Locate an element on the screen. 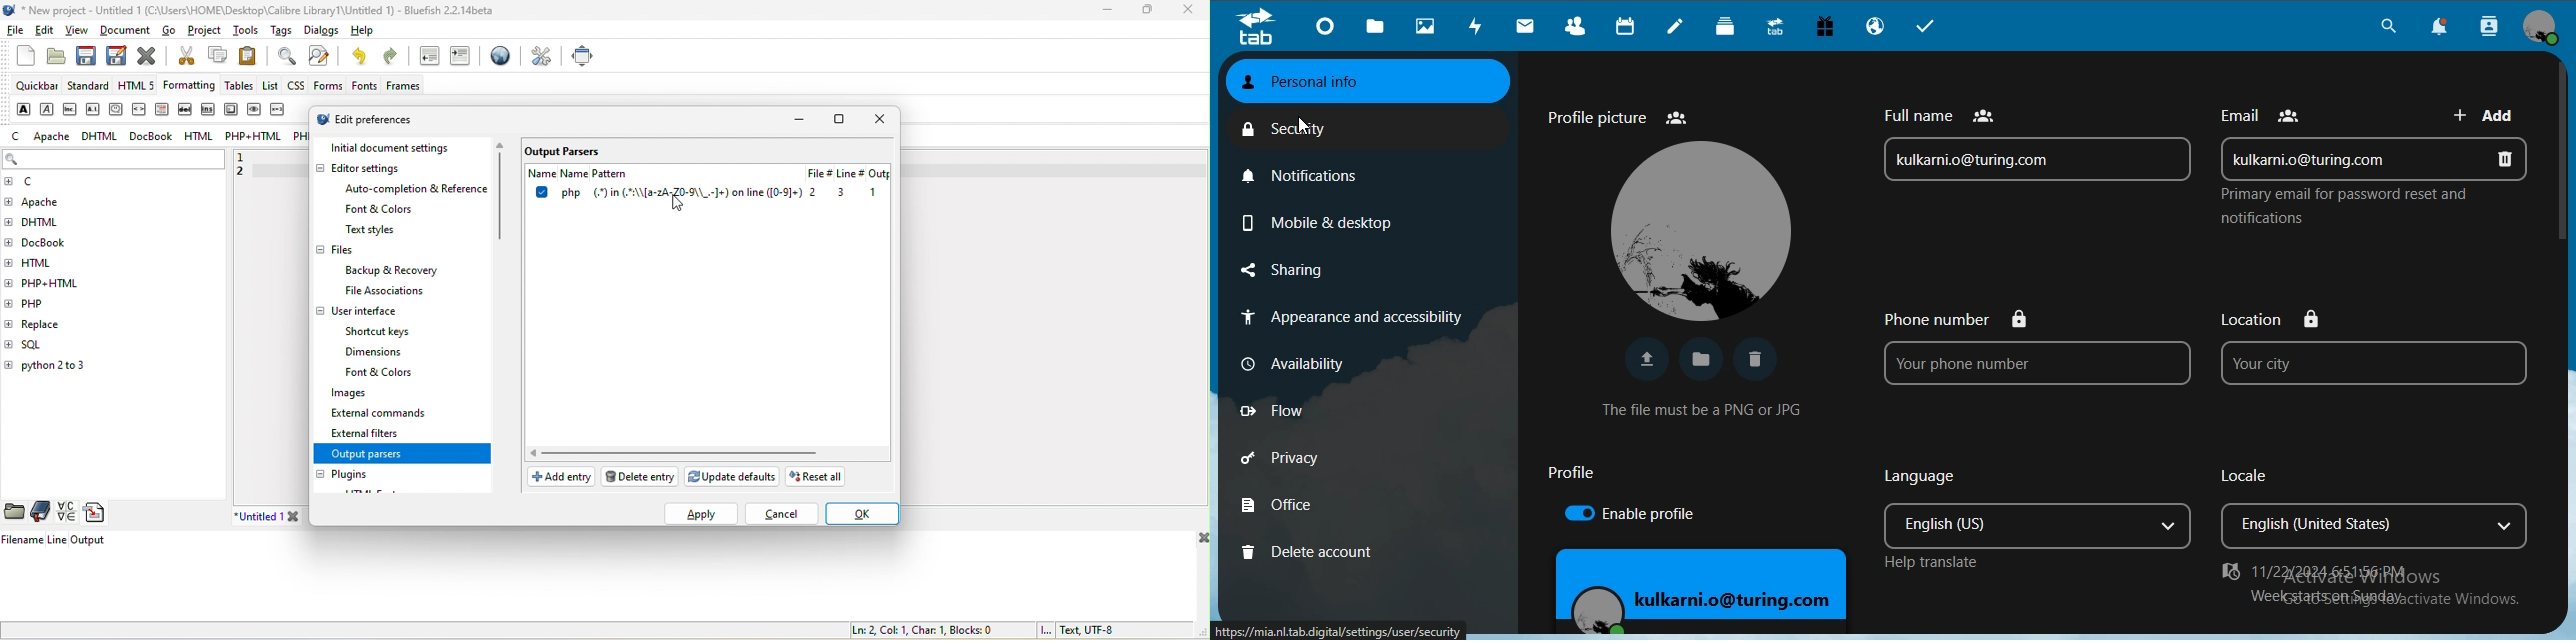  code is located at coordinates (140, 109).